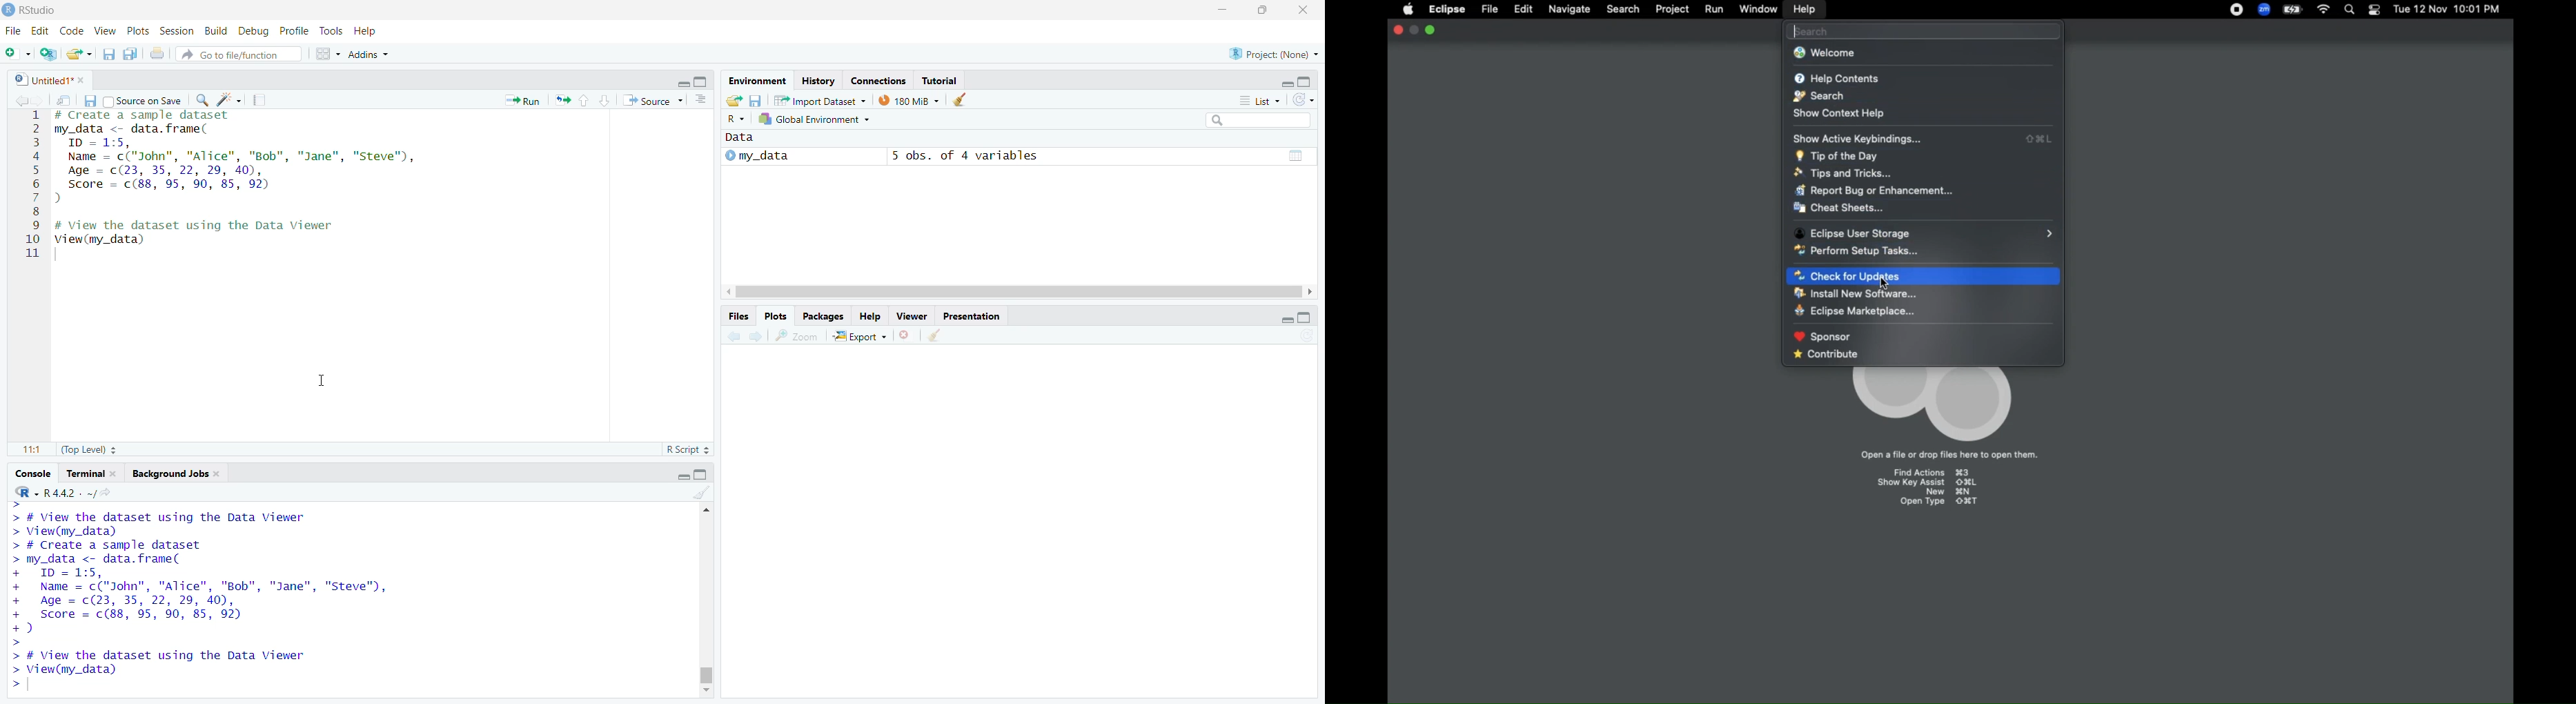 The width and height of the screenshot is (2576, 728). What do you see at coordinates (687, 449) in the screenshot?
I see `R Script` at bounding box center [687, 449].